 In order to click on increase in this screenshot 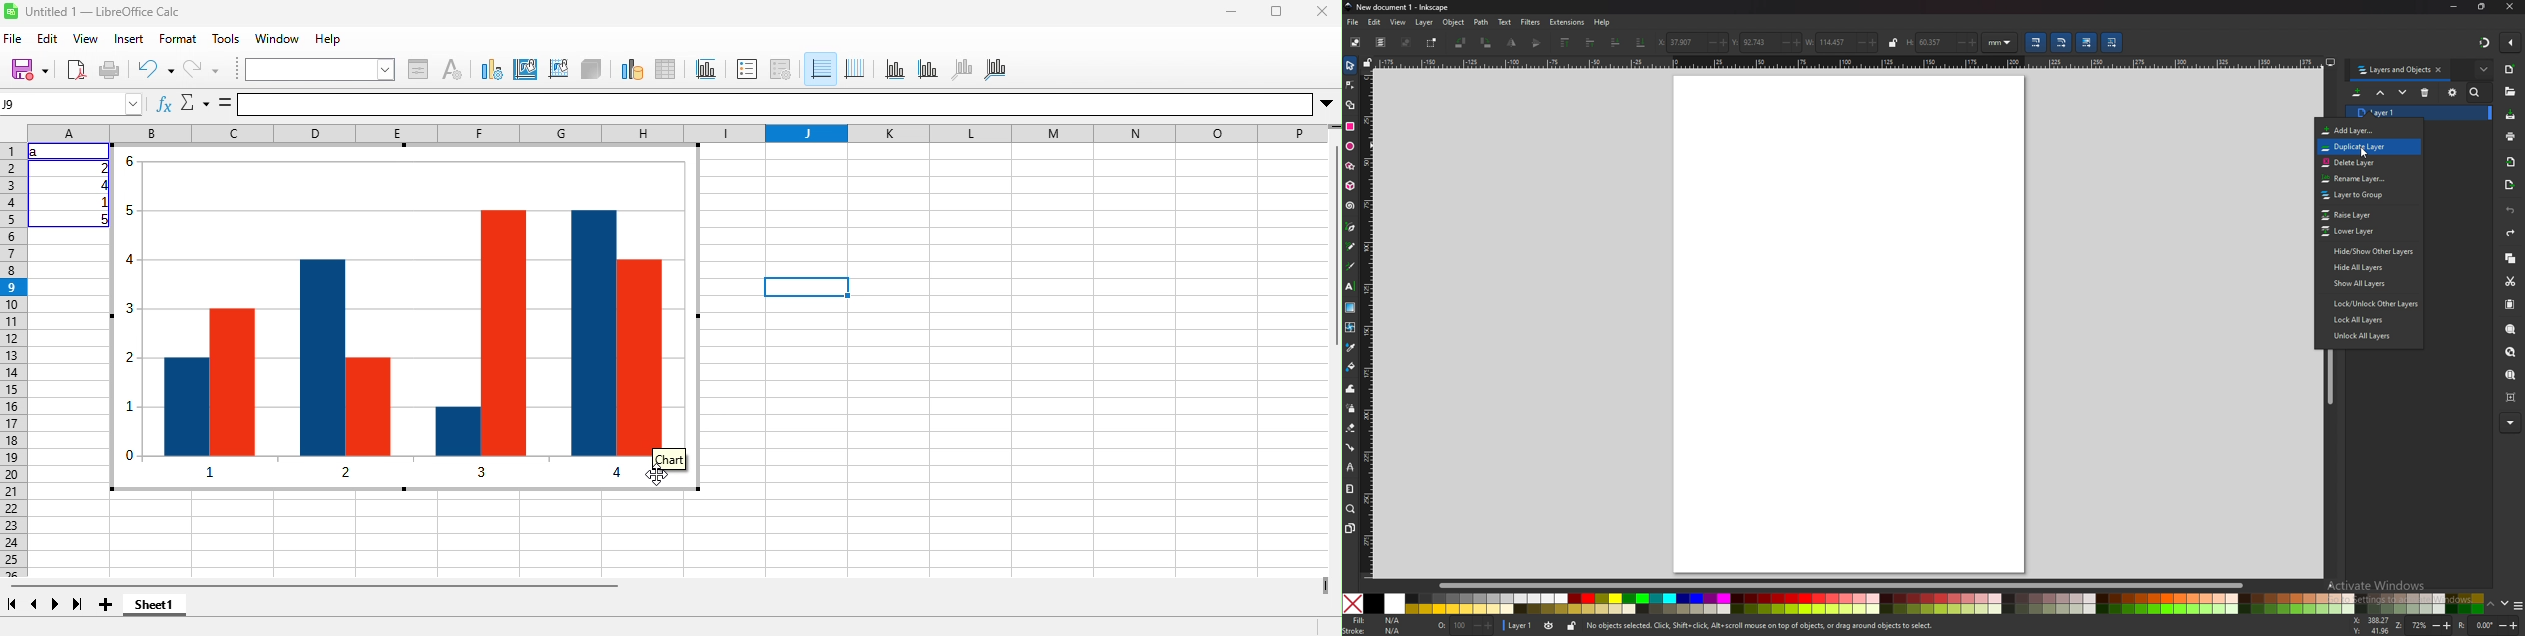, I will do `click(1874, 43)`.